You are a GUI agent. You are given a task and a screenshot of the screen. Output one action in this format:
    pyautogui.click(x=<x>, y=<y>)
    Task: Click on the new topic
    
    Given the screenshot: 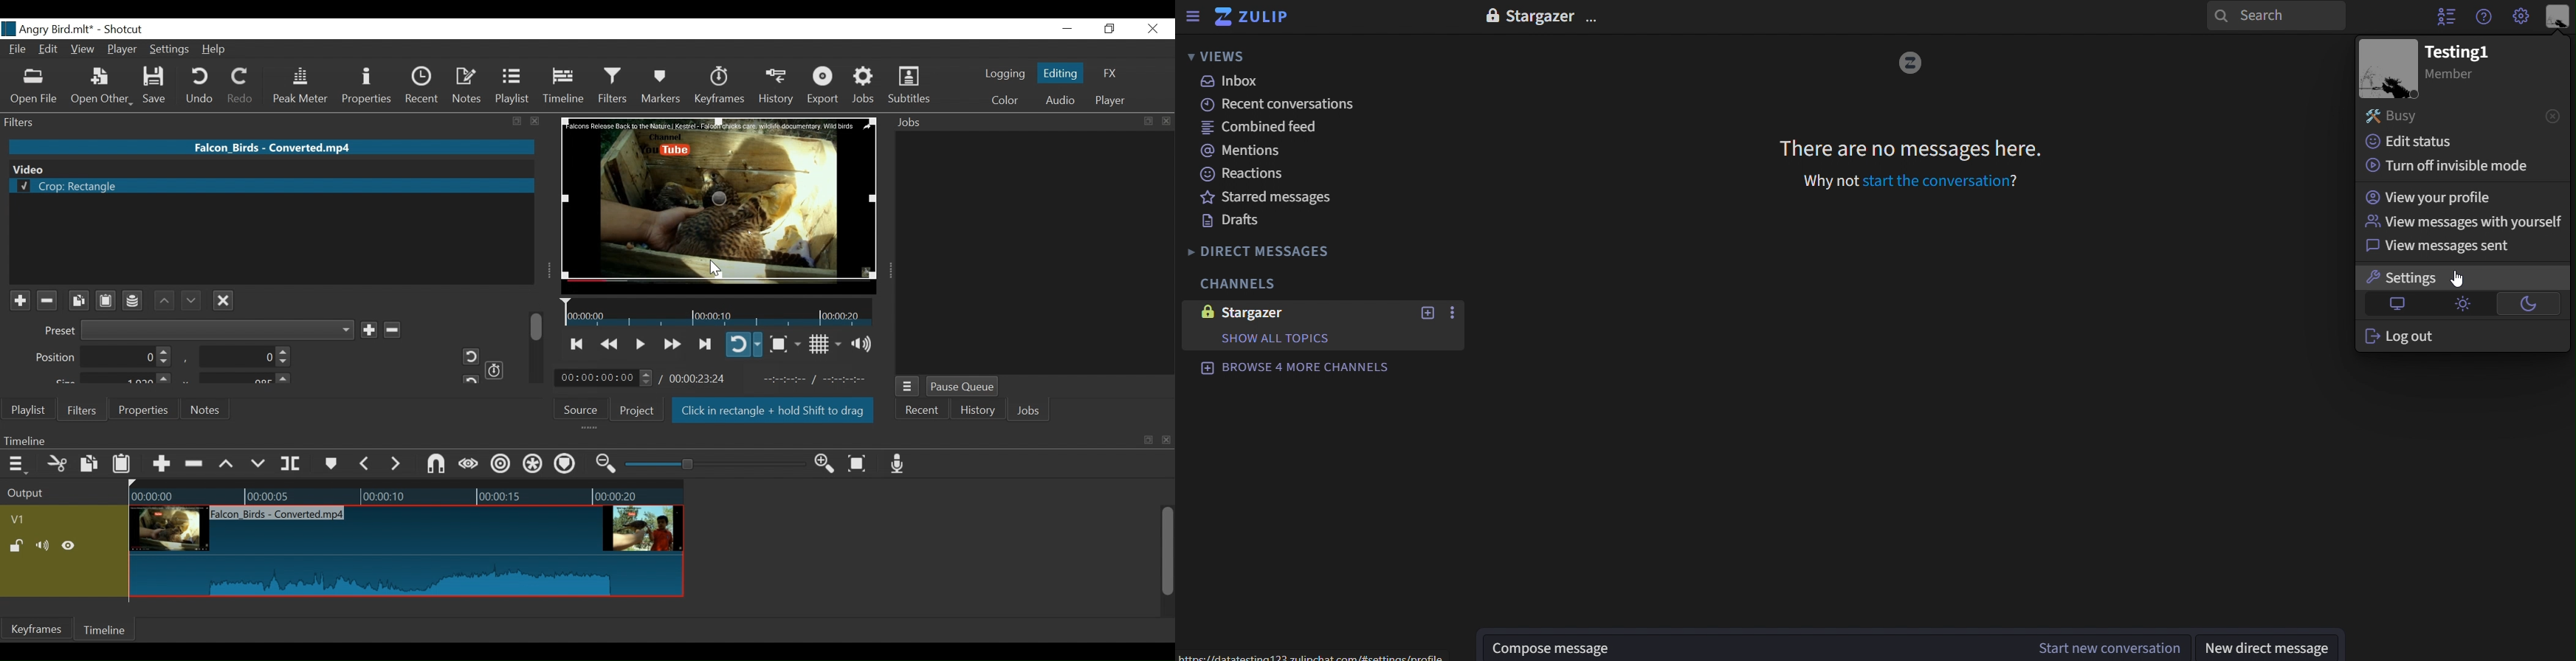 What is the action you would take?
    pyautogui.click(x=1425, y=311)
    